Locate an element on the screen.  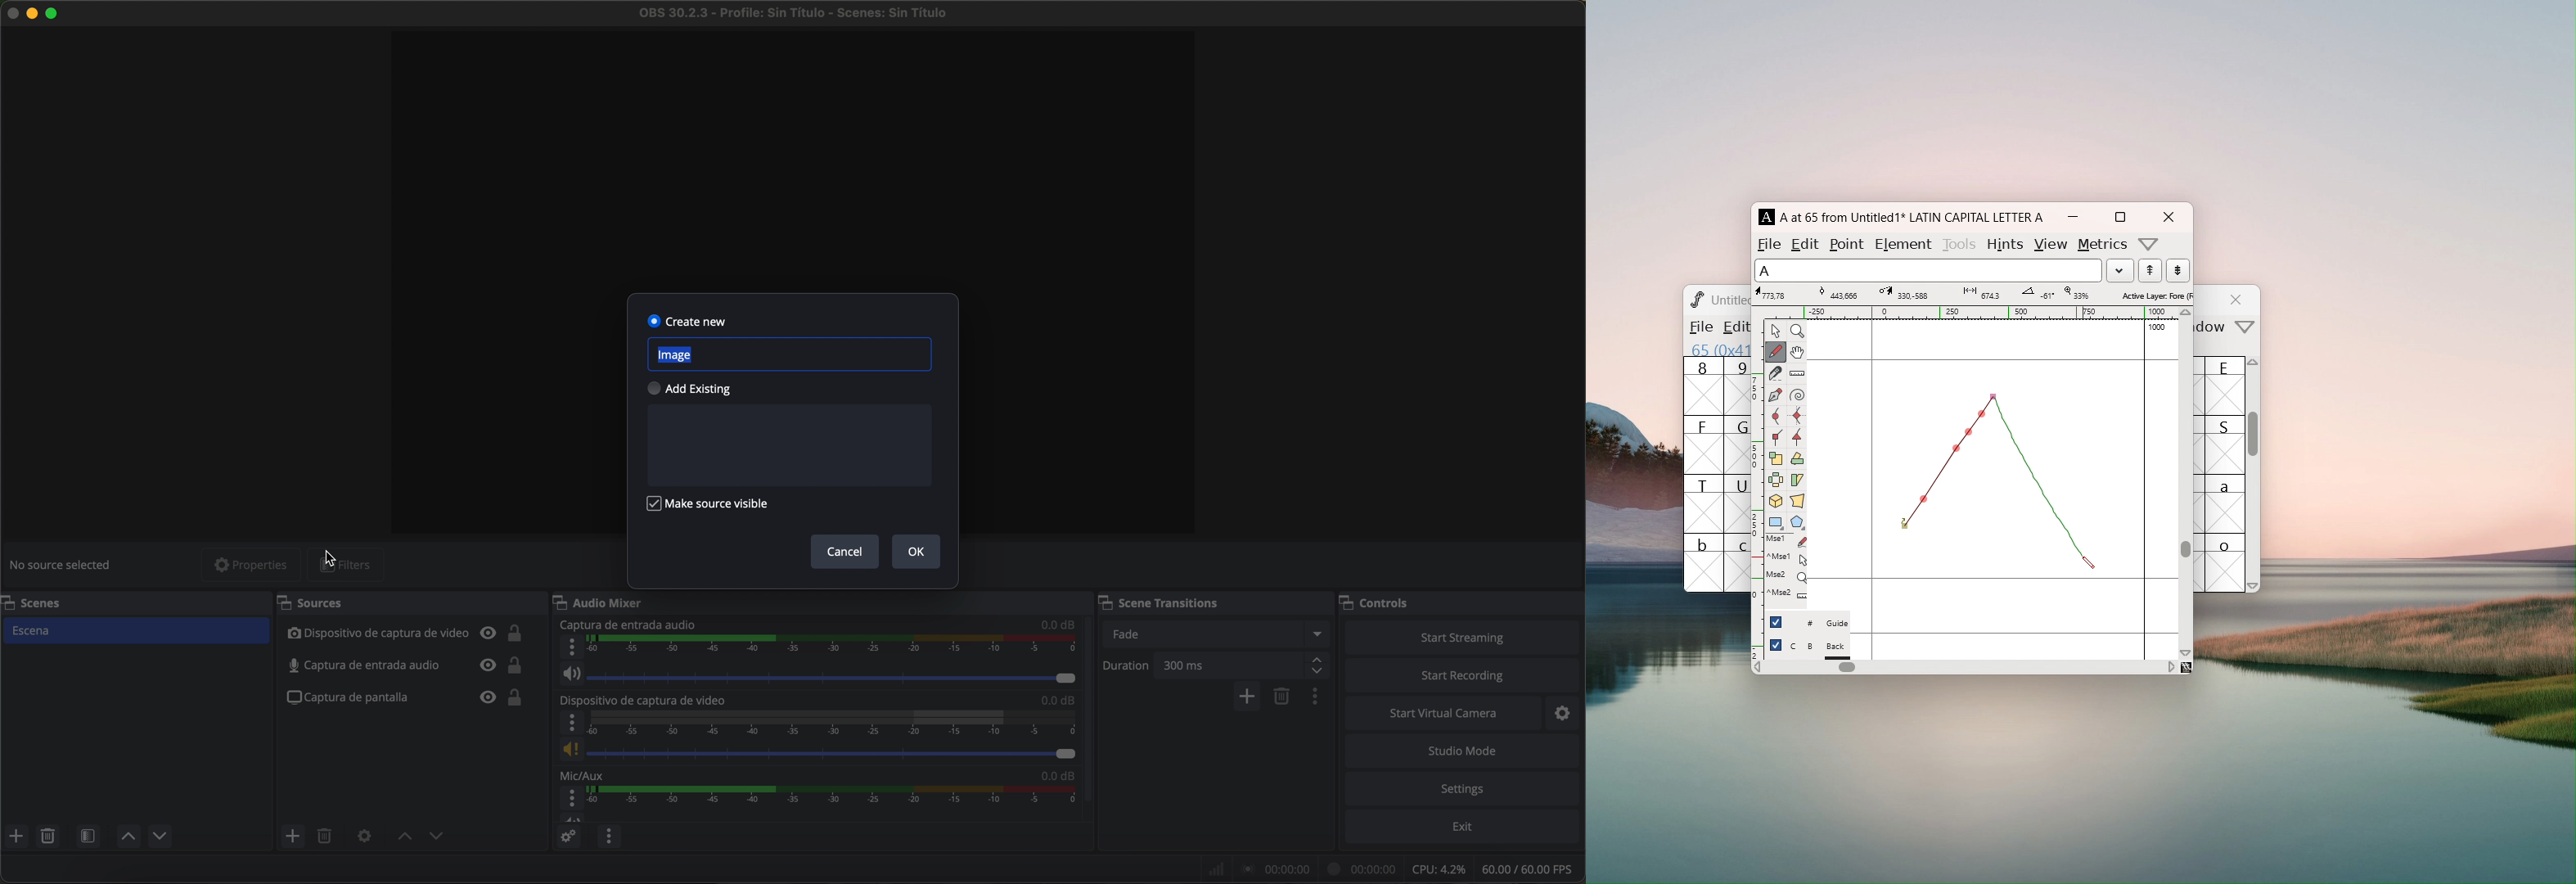
rotate the selection is located at coordinates (1796, 460).